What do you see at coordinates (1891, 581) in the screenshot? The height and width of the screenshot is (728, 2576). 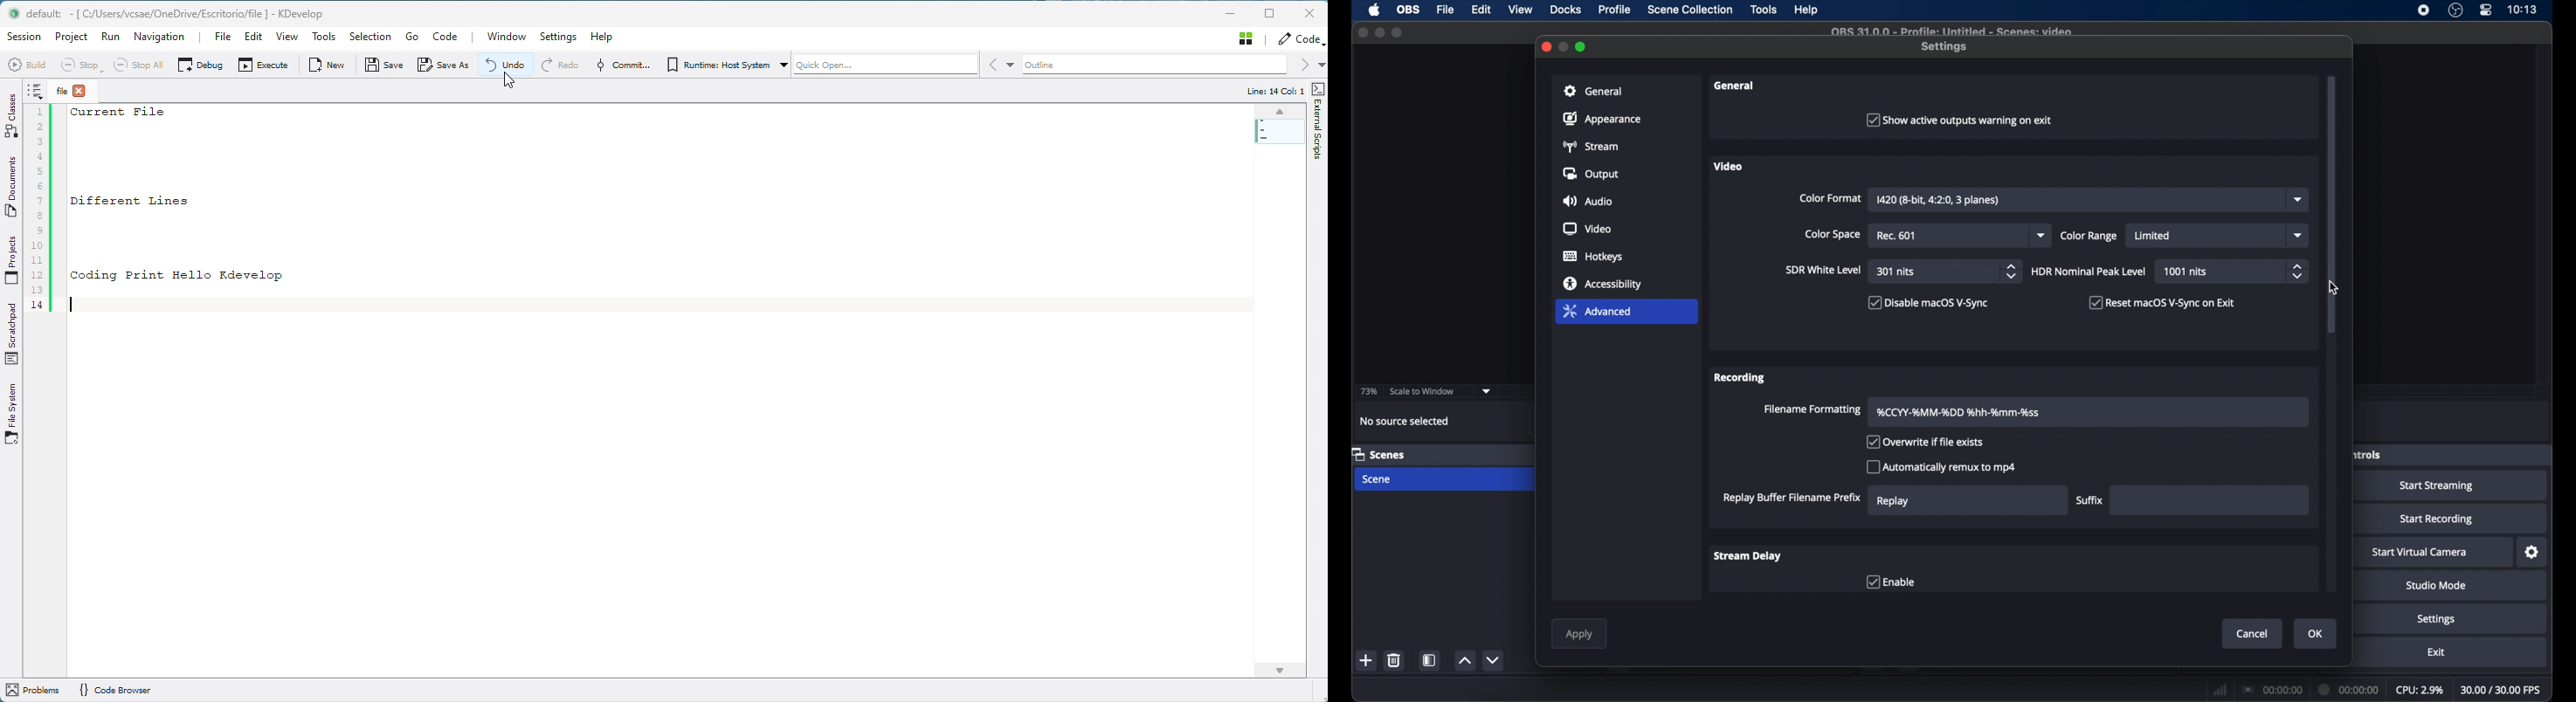 I see `checkbox` at bounding box center [1891, 581].